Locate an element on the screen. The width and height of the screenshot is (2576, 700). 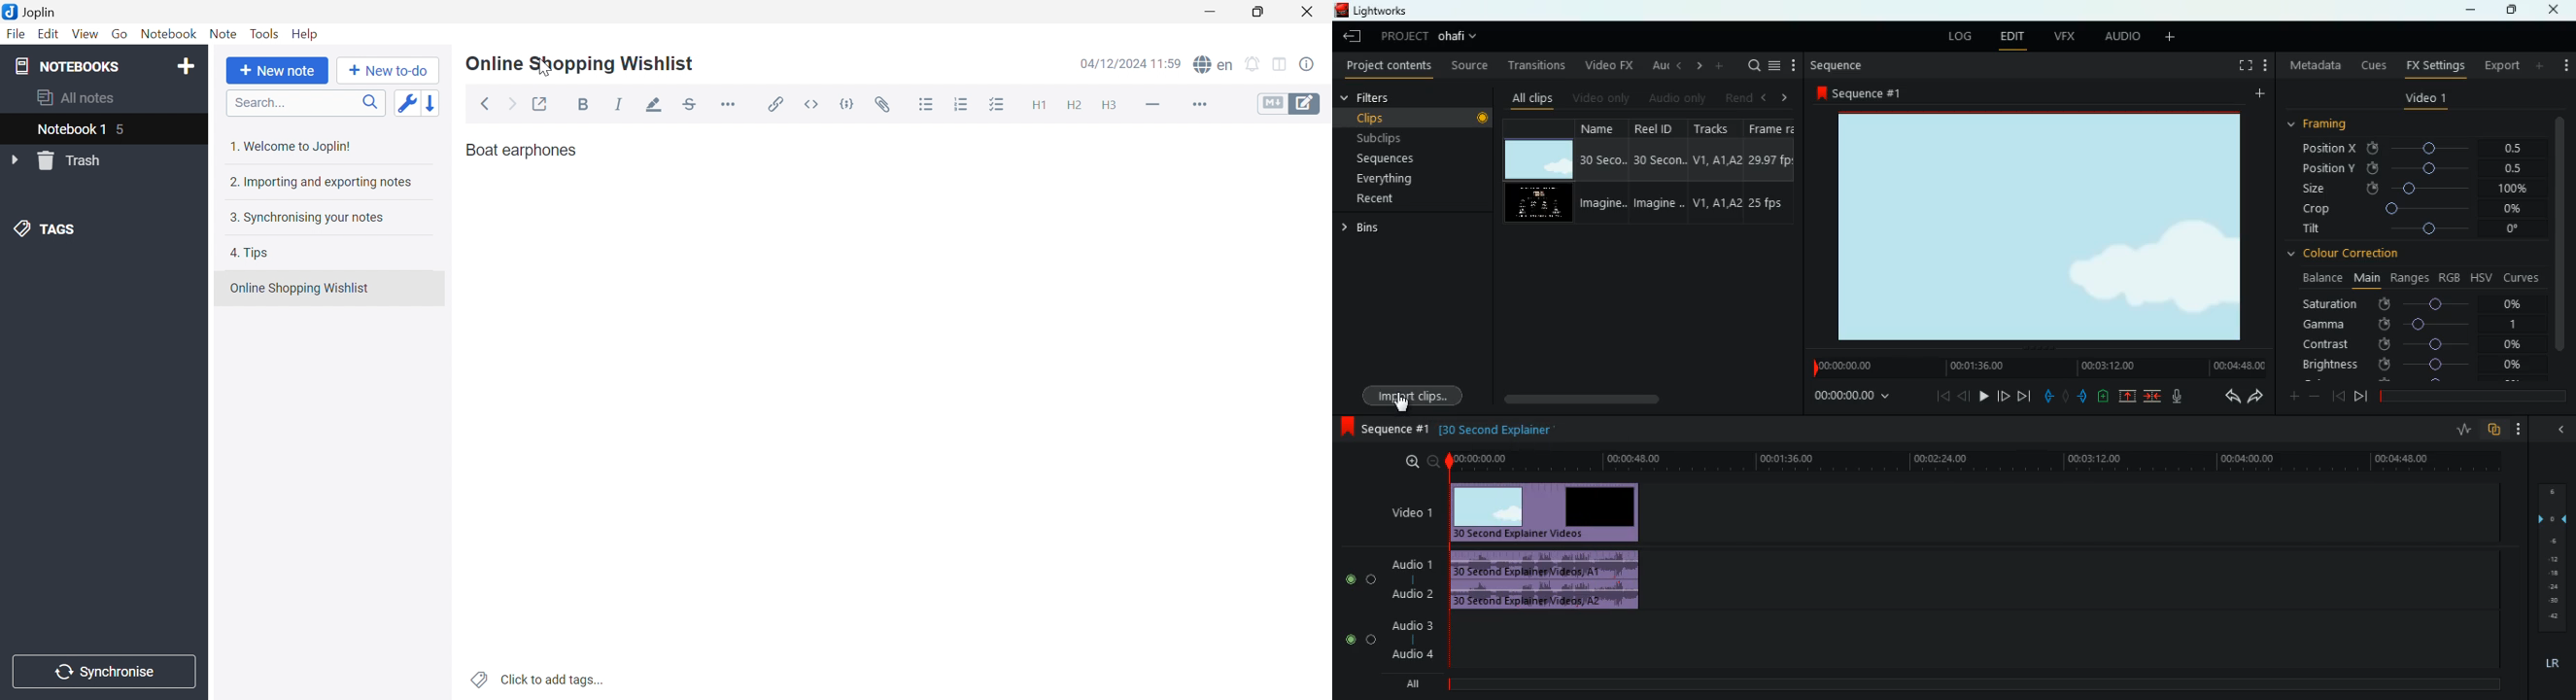
1. Welcome to Joplin! is located at coordinates (290, 147).